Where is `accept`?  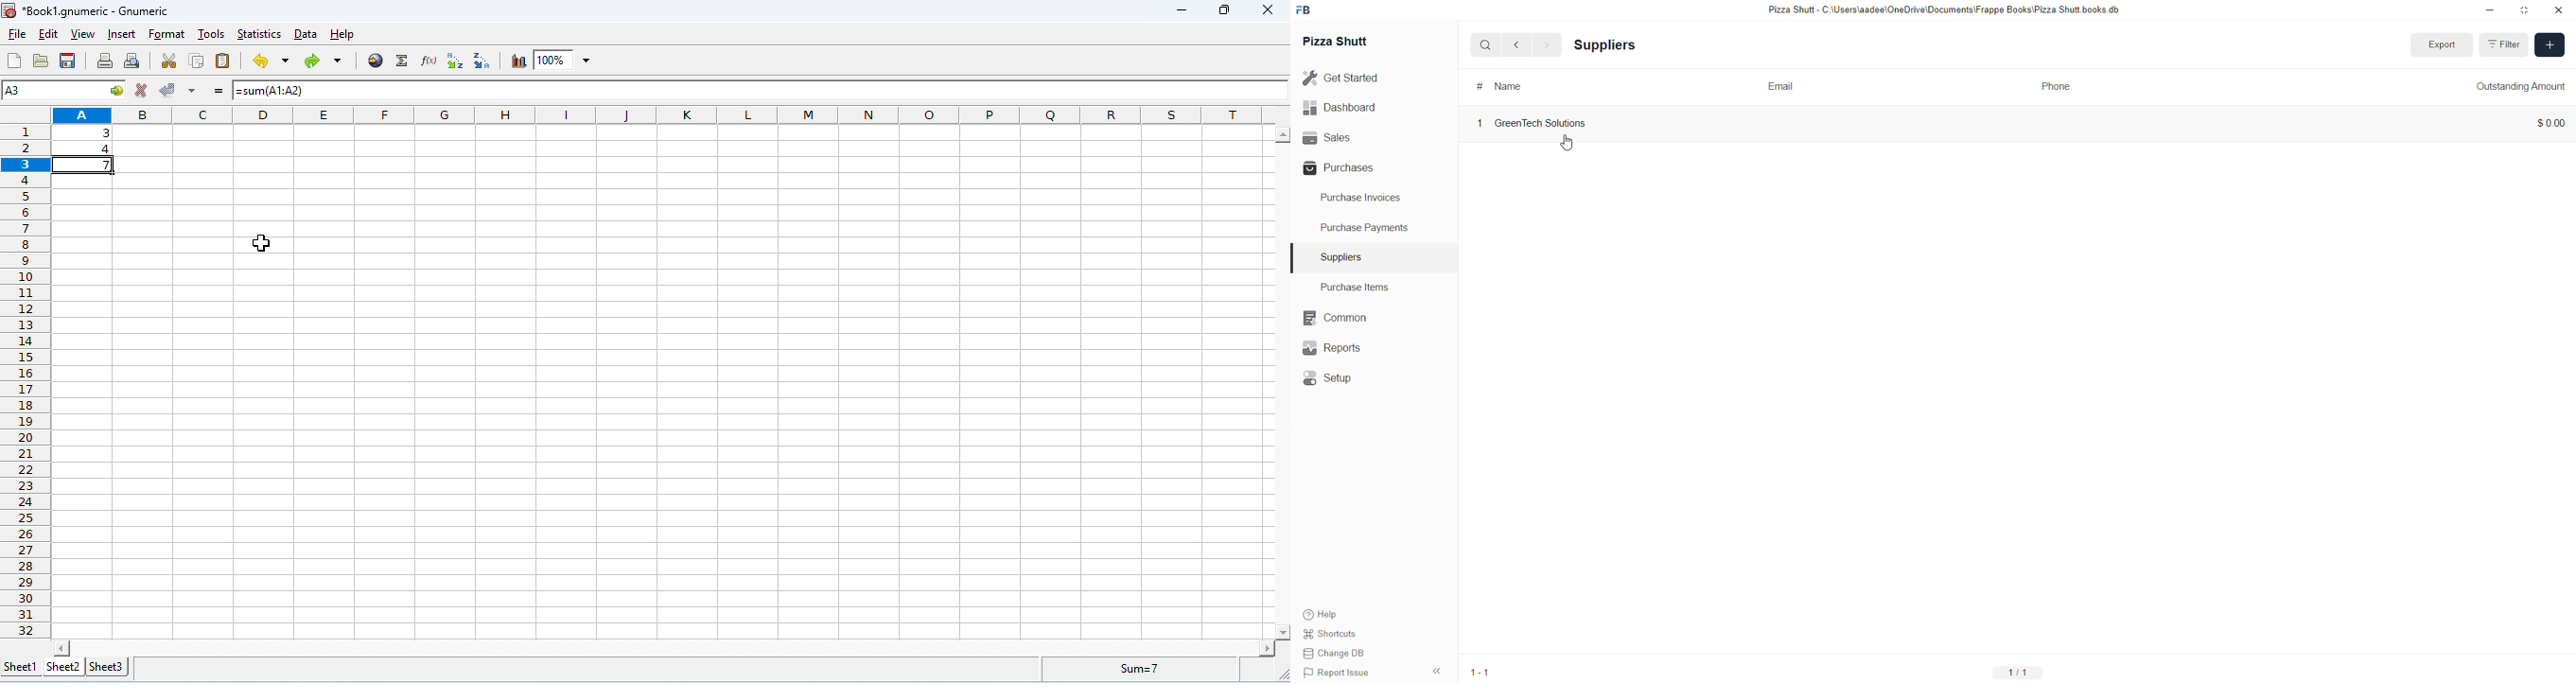
accept is located at coordinates (167, 90).